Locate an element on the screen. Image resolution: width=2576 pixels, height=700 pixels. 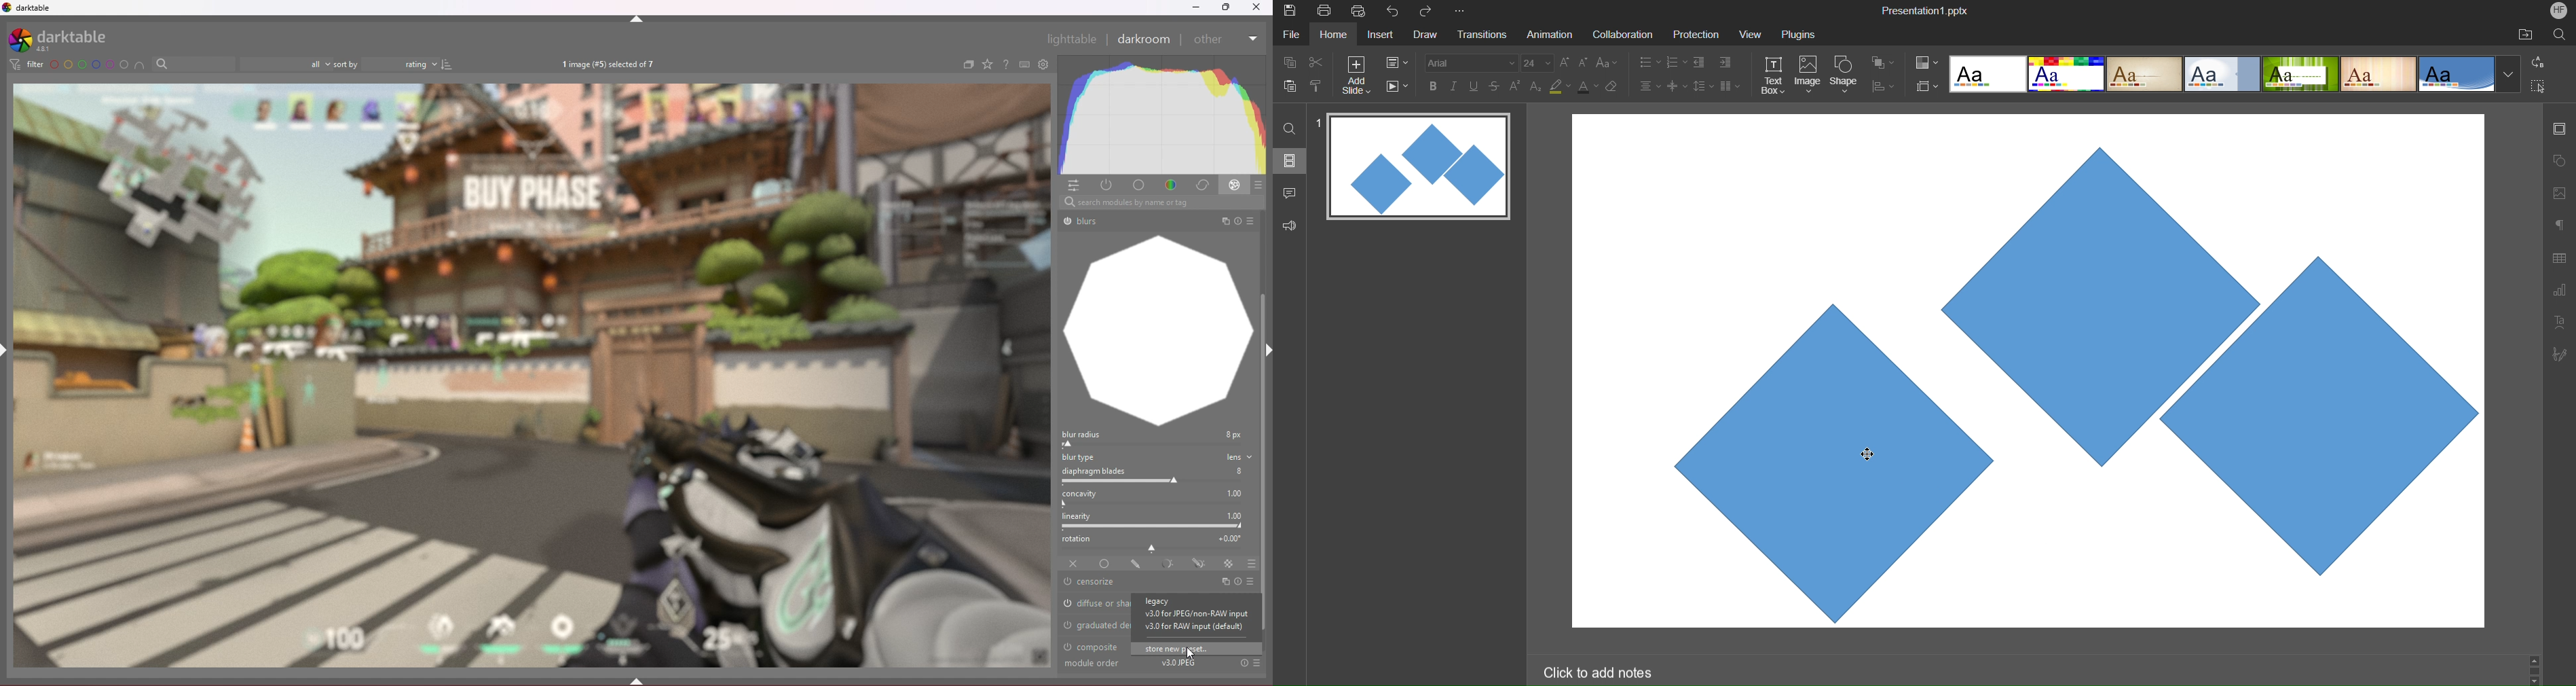
Line Spacing is located at coordinates (1702, 87).